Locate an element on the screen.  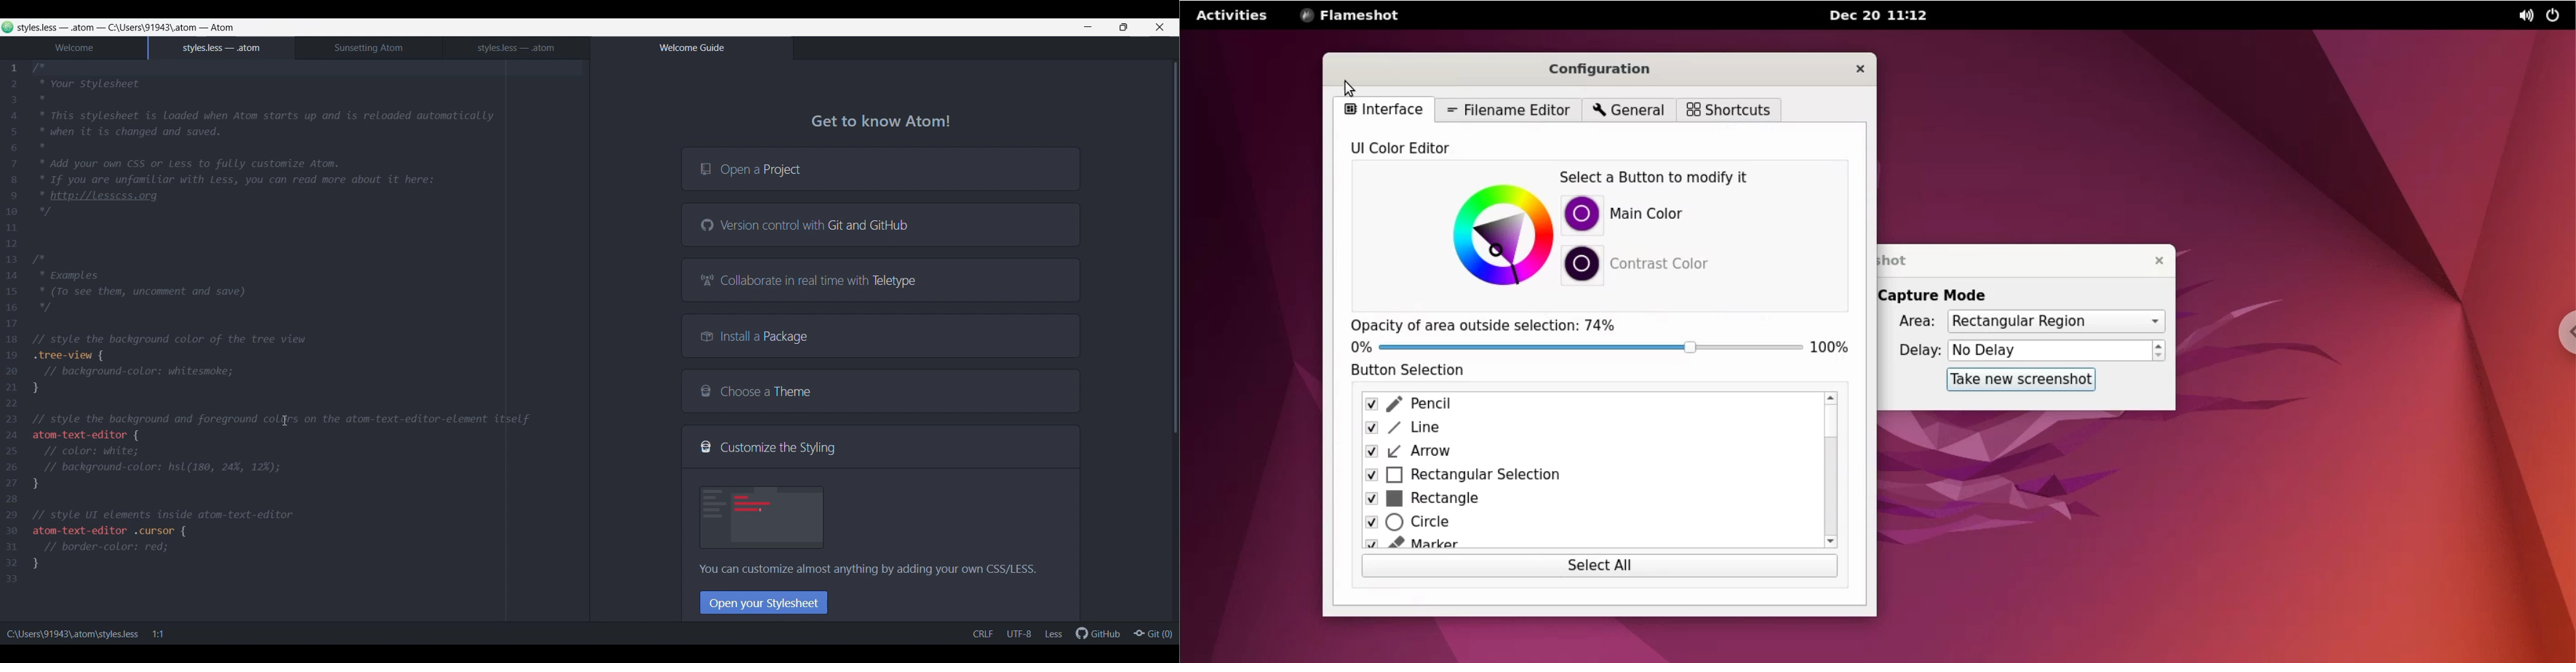
Show interface in smaller tab is located at coordinates (1124, 27).